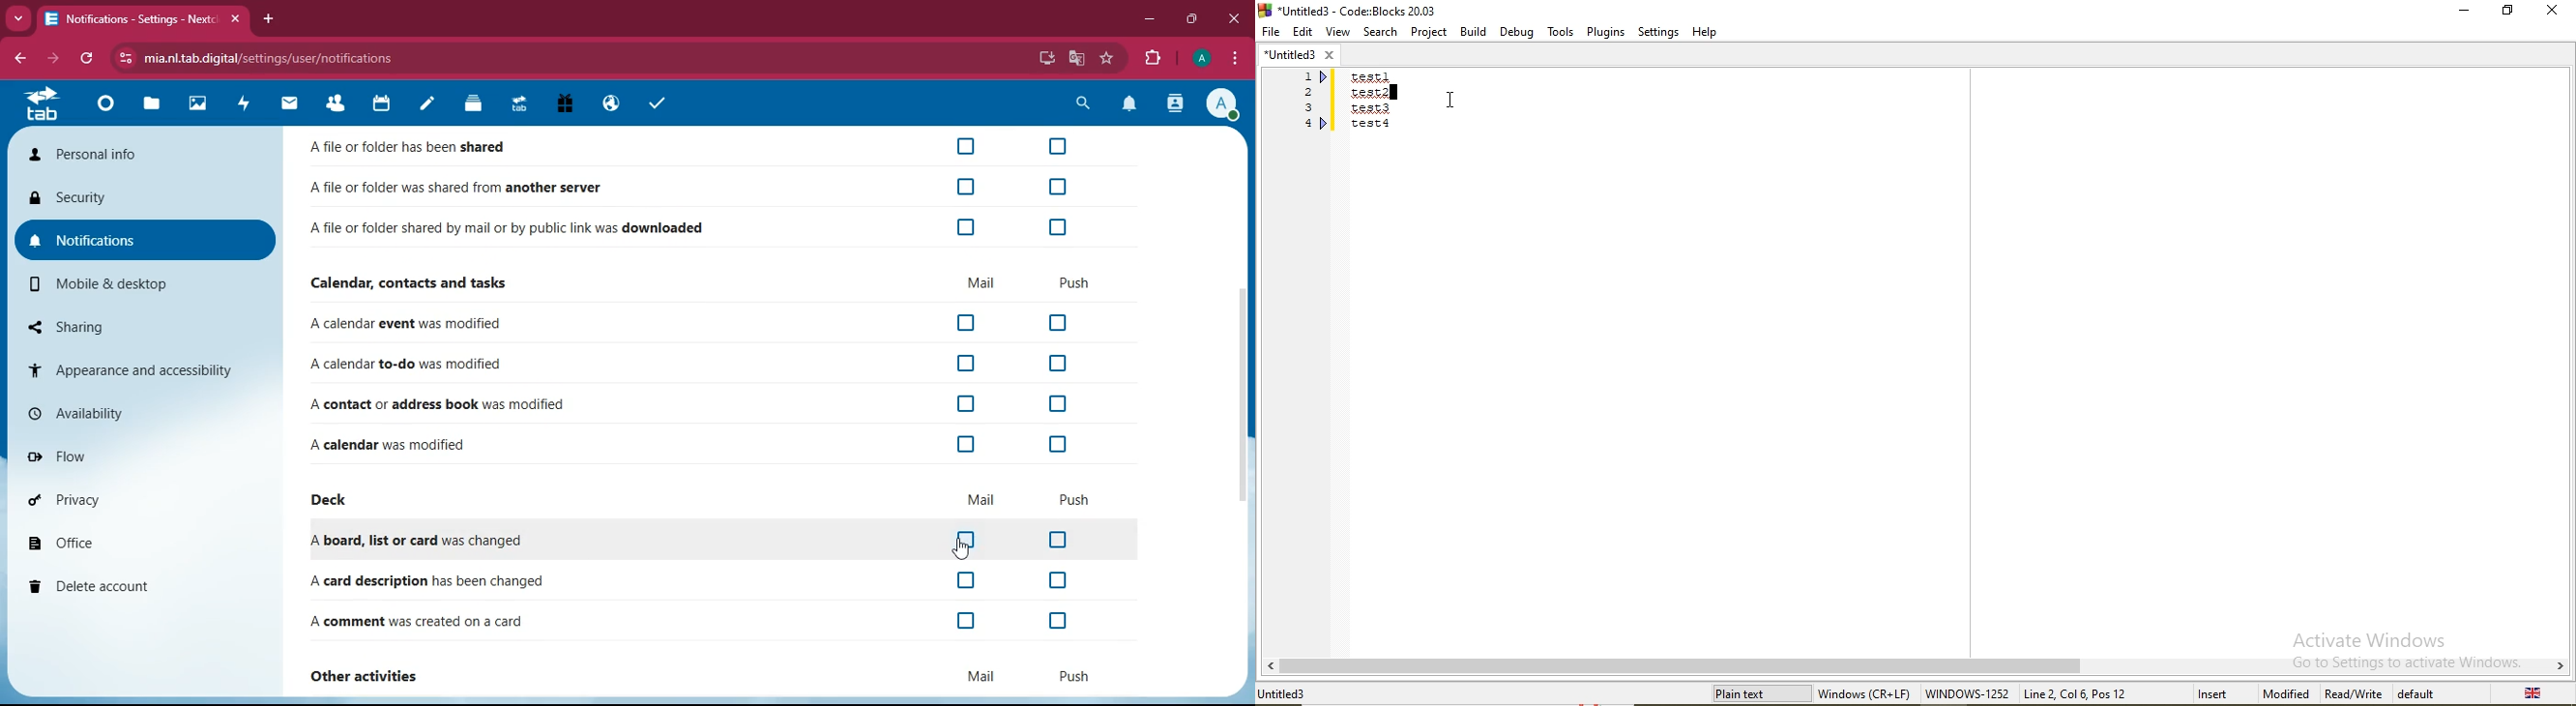 Image resolution: width=2576 pixels, height=728 pixels. What do you see at coordinates (381, 106) in the screenshot?
I see `calendar` at bounding box center [381, 106].